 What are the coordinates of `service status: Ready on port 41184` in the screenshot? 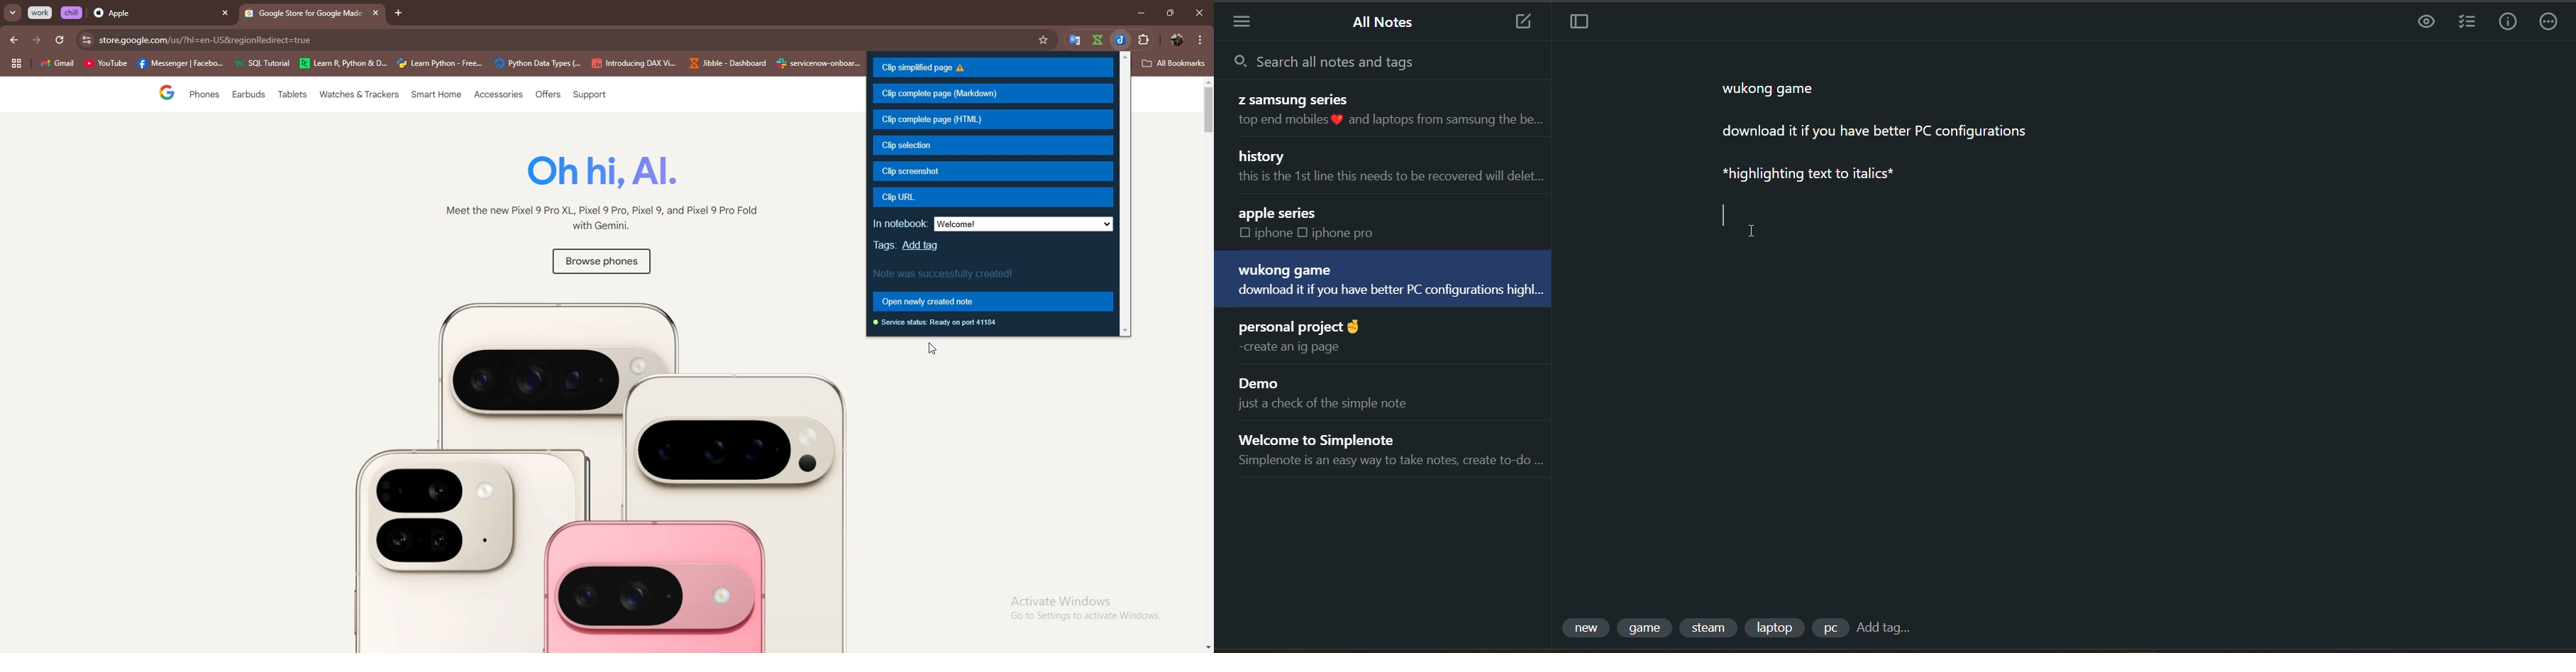 It's located at (939, 324).